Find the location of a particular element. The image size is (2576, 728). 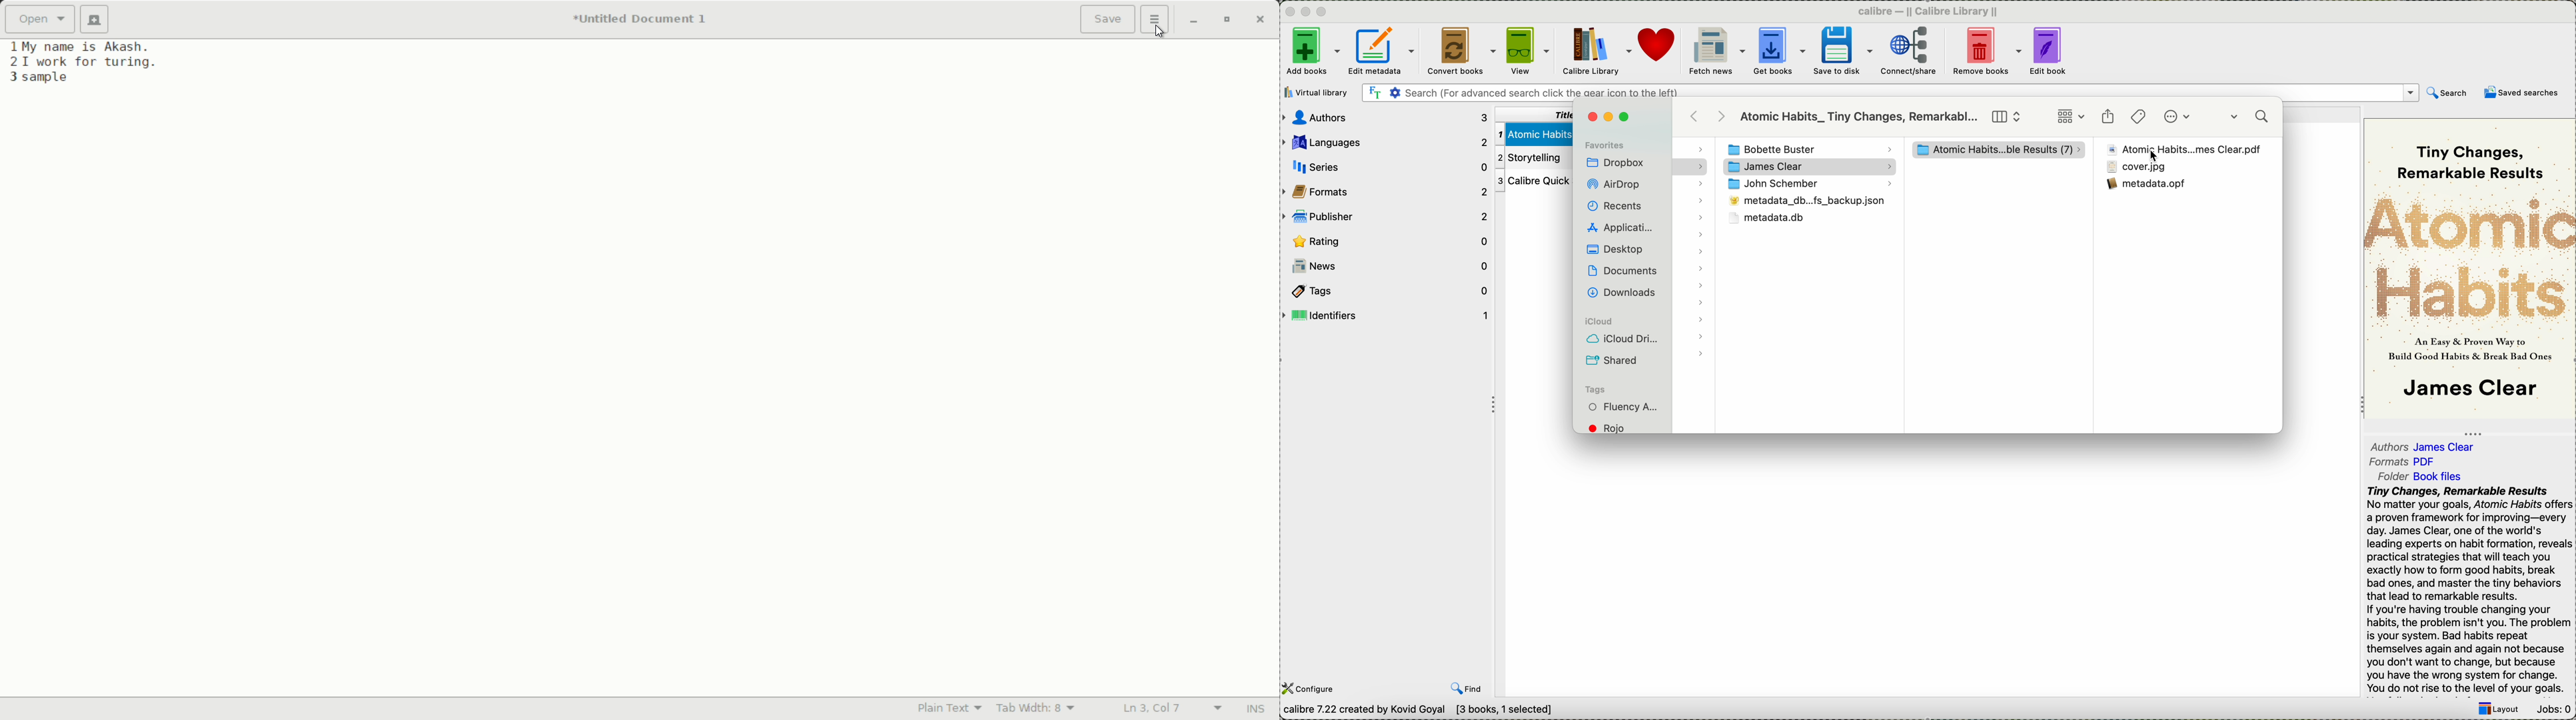

1My name is Akash. is located at coordinates (82, 46).